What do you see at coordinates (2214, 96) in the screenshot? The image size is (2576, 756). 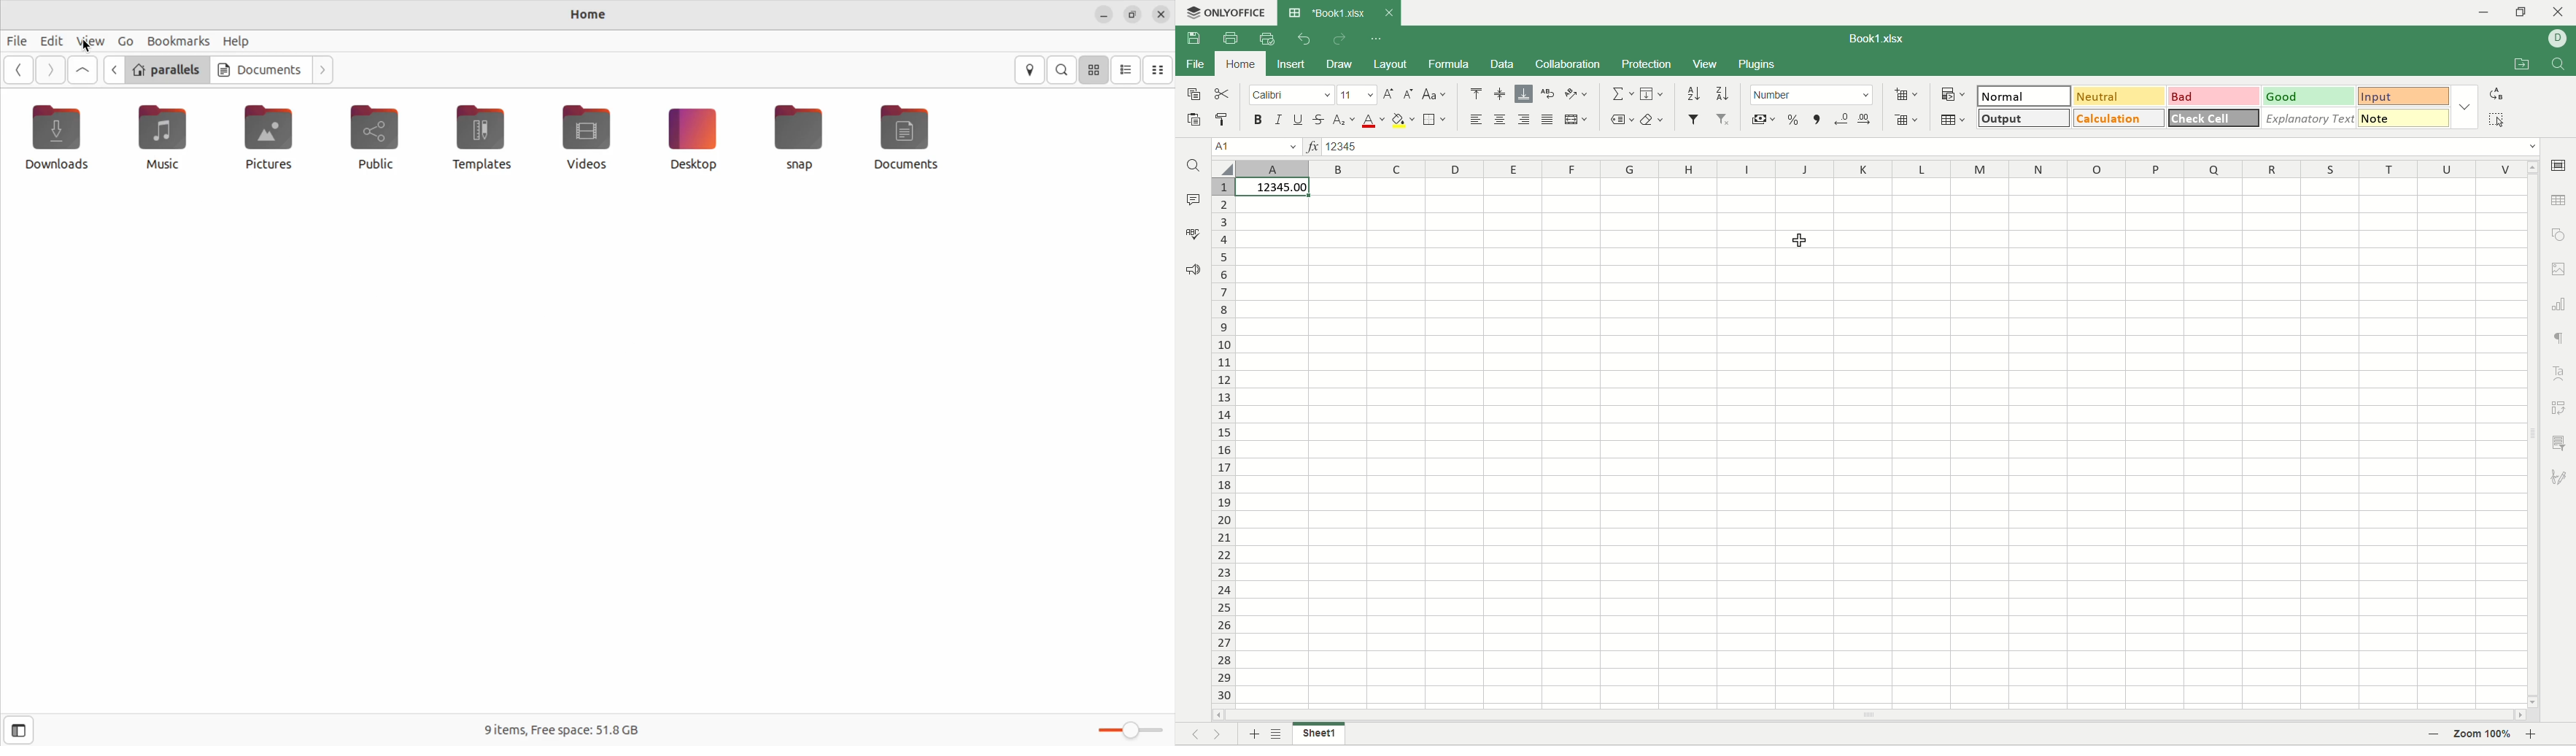 I see `bad` at bounding box center [2214, 96].